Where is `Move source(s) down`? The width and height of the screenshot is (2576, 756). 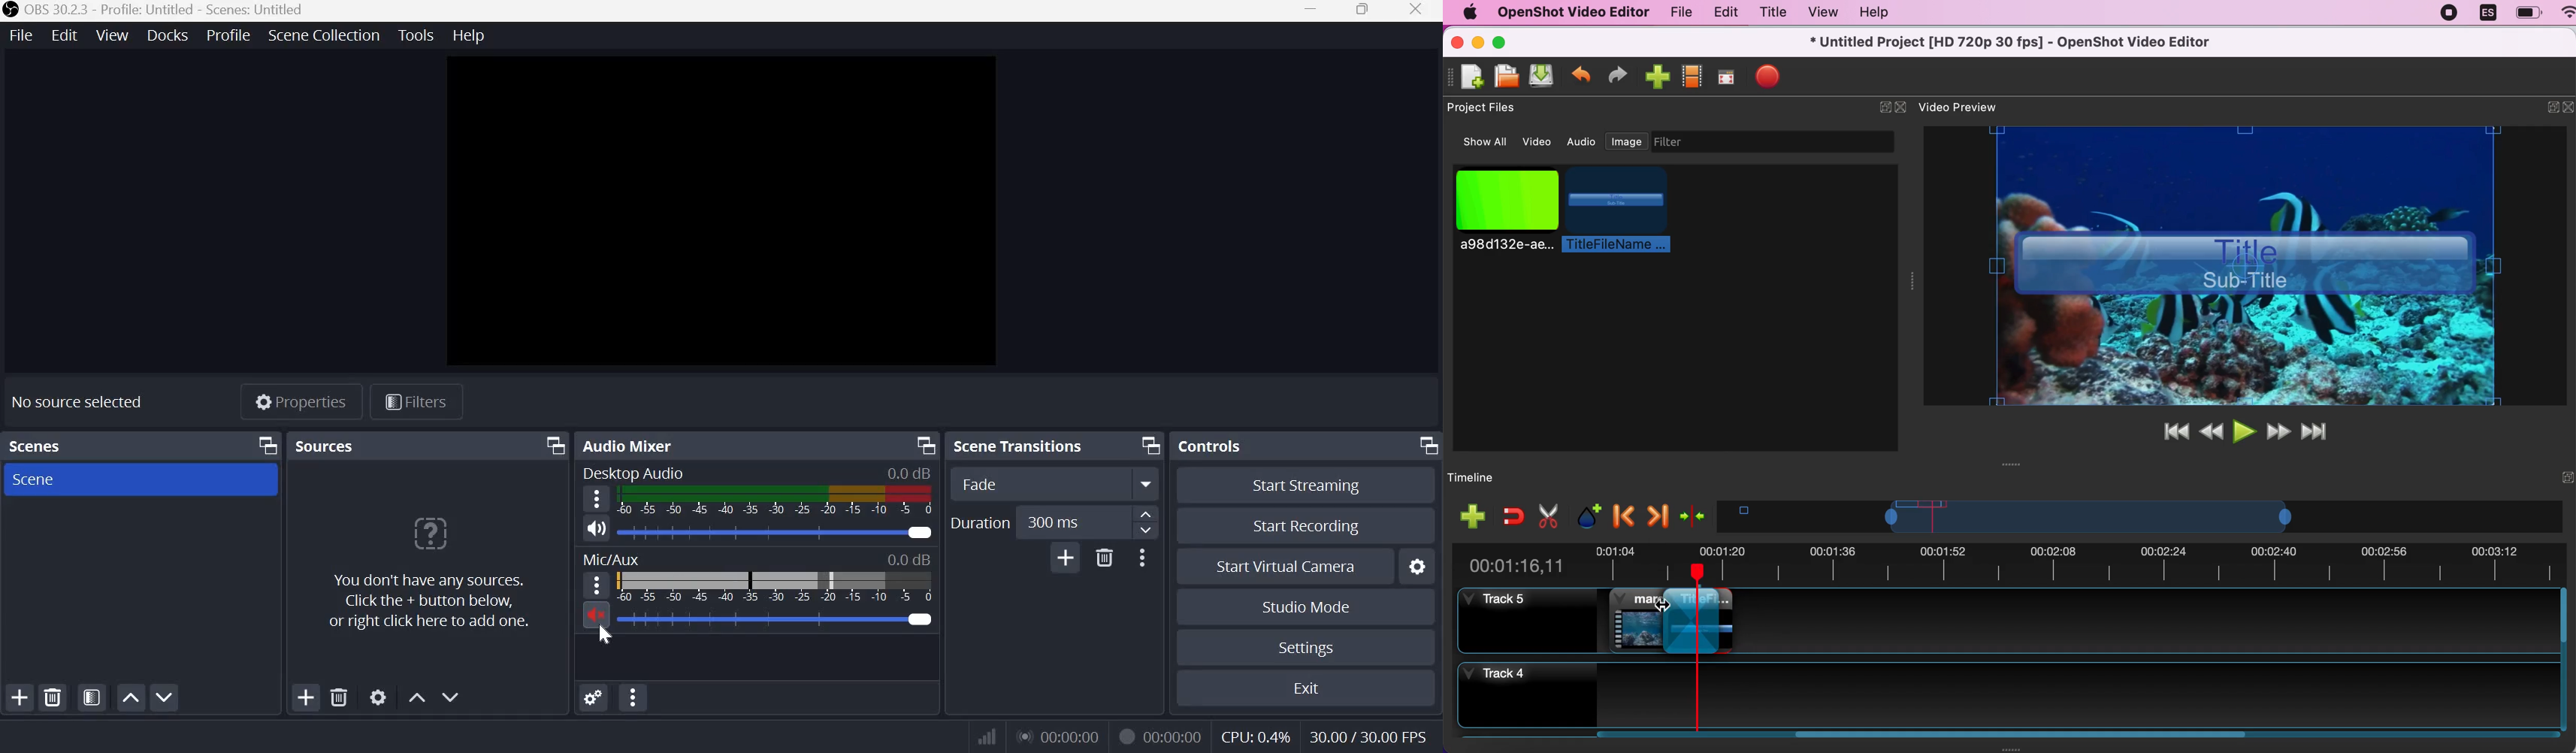 Move source(s) down is located at coordinates (451, 696).